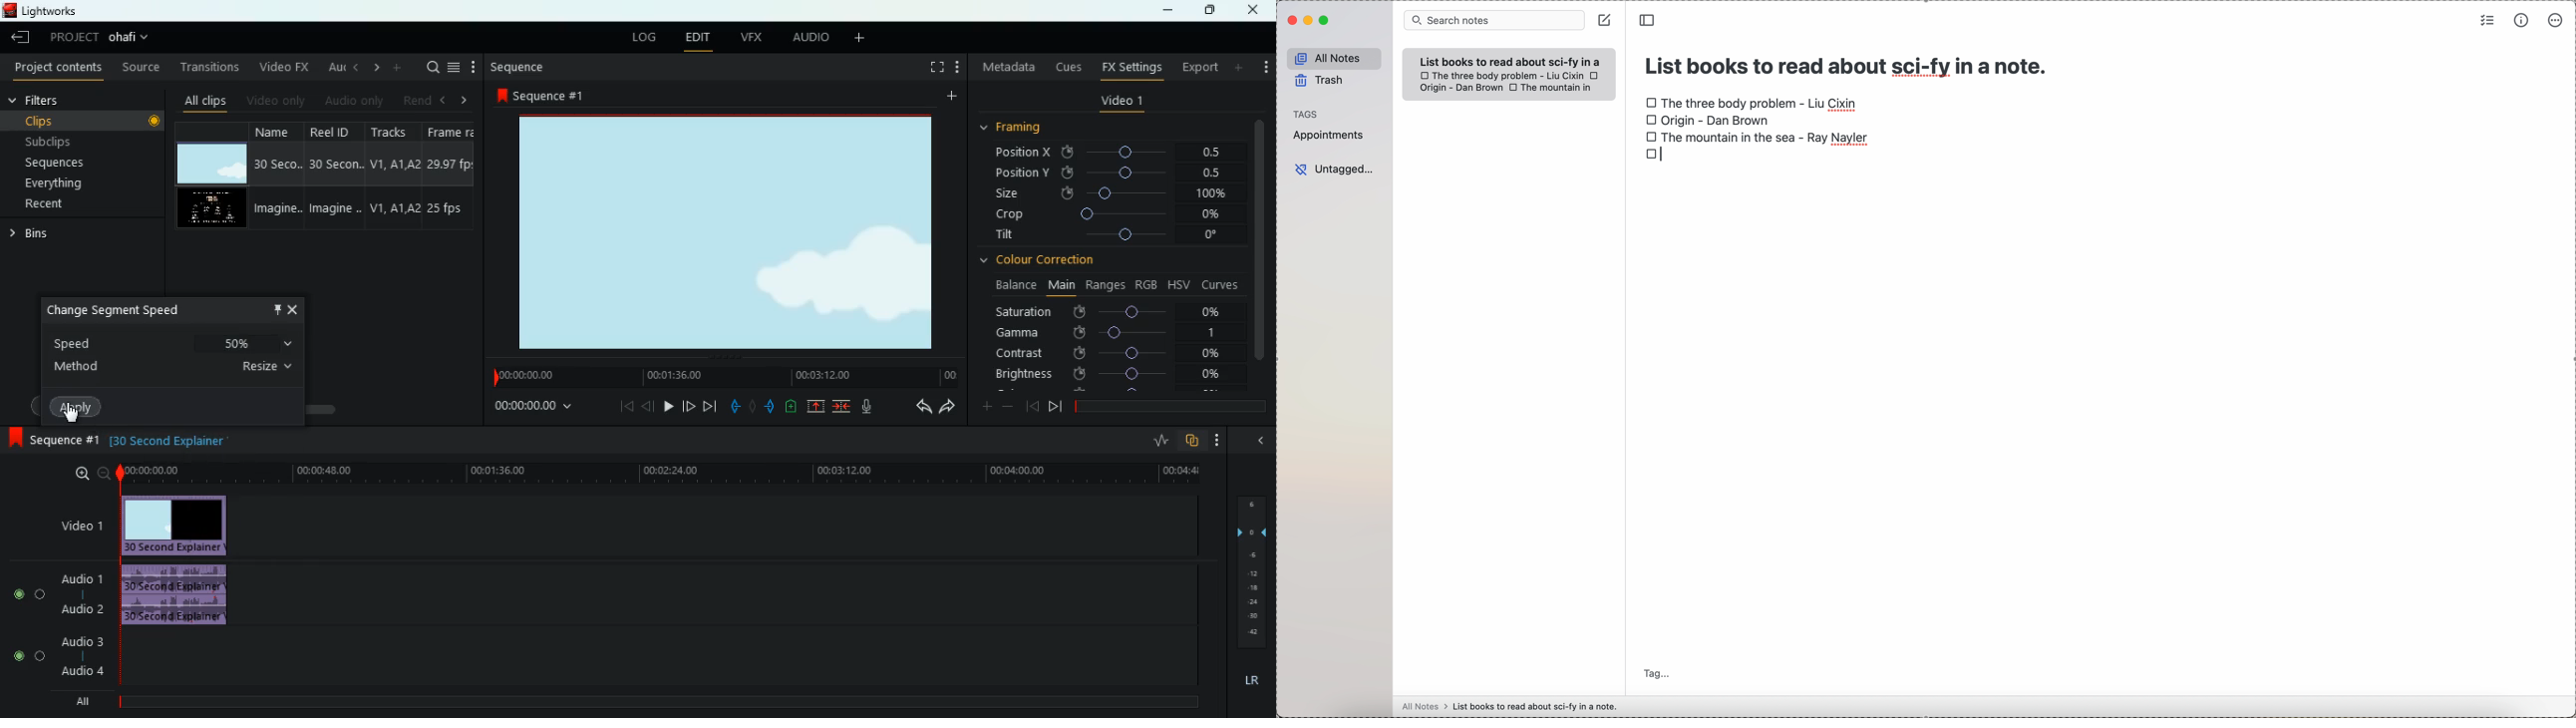 The width and height of the screenshot is (2576, 728). What do you see at coordinates (723, 376) in the screenshot?
I see `timeline` at bounding box center [723, 376].